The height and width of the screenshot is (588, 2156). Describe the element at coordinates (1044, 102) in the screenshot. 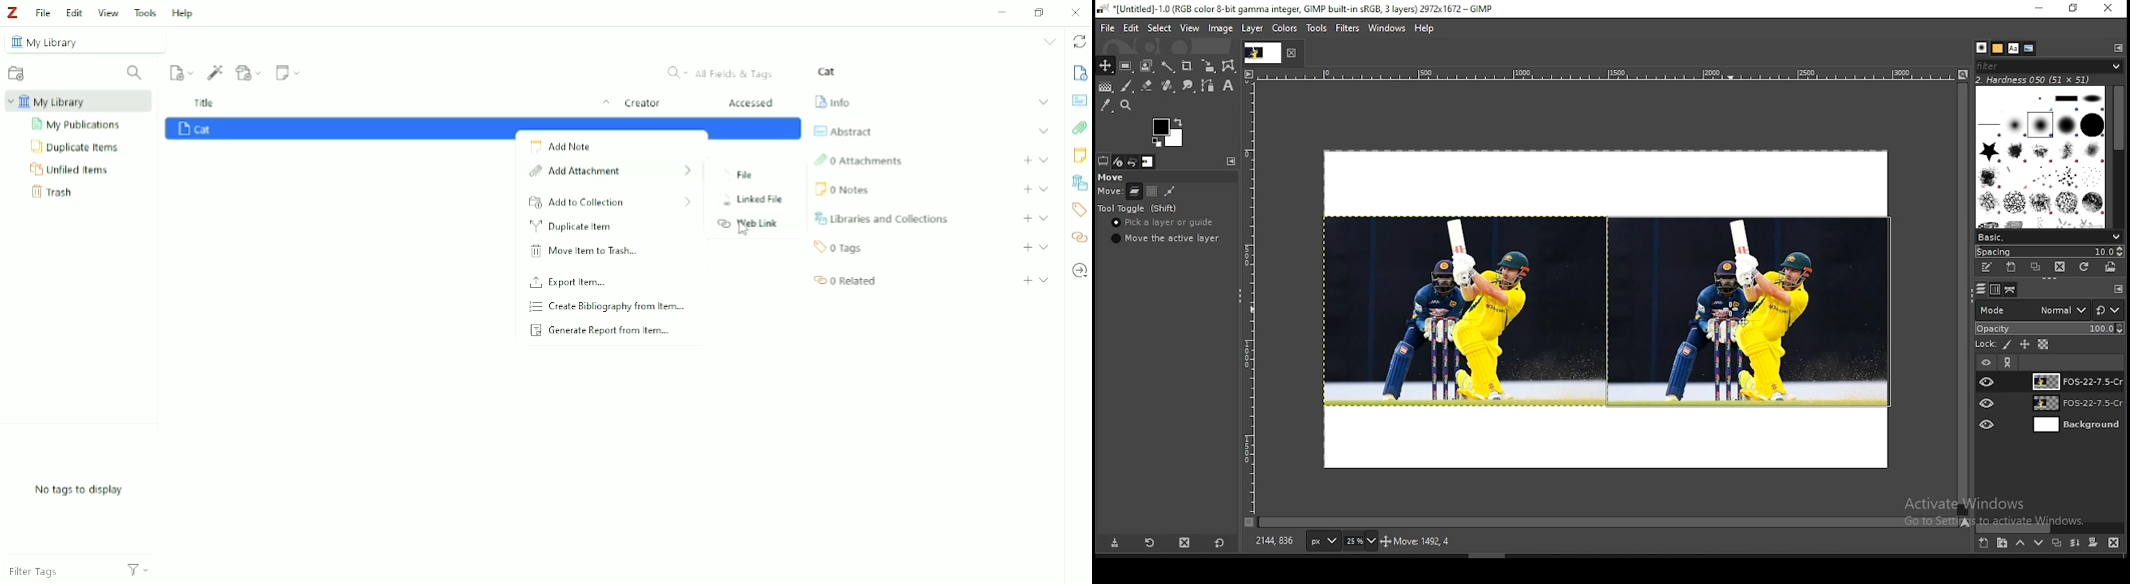

I see `Expand section` at that location.